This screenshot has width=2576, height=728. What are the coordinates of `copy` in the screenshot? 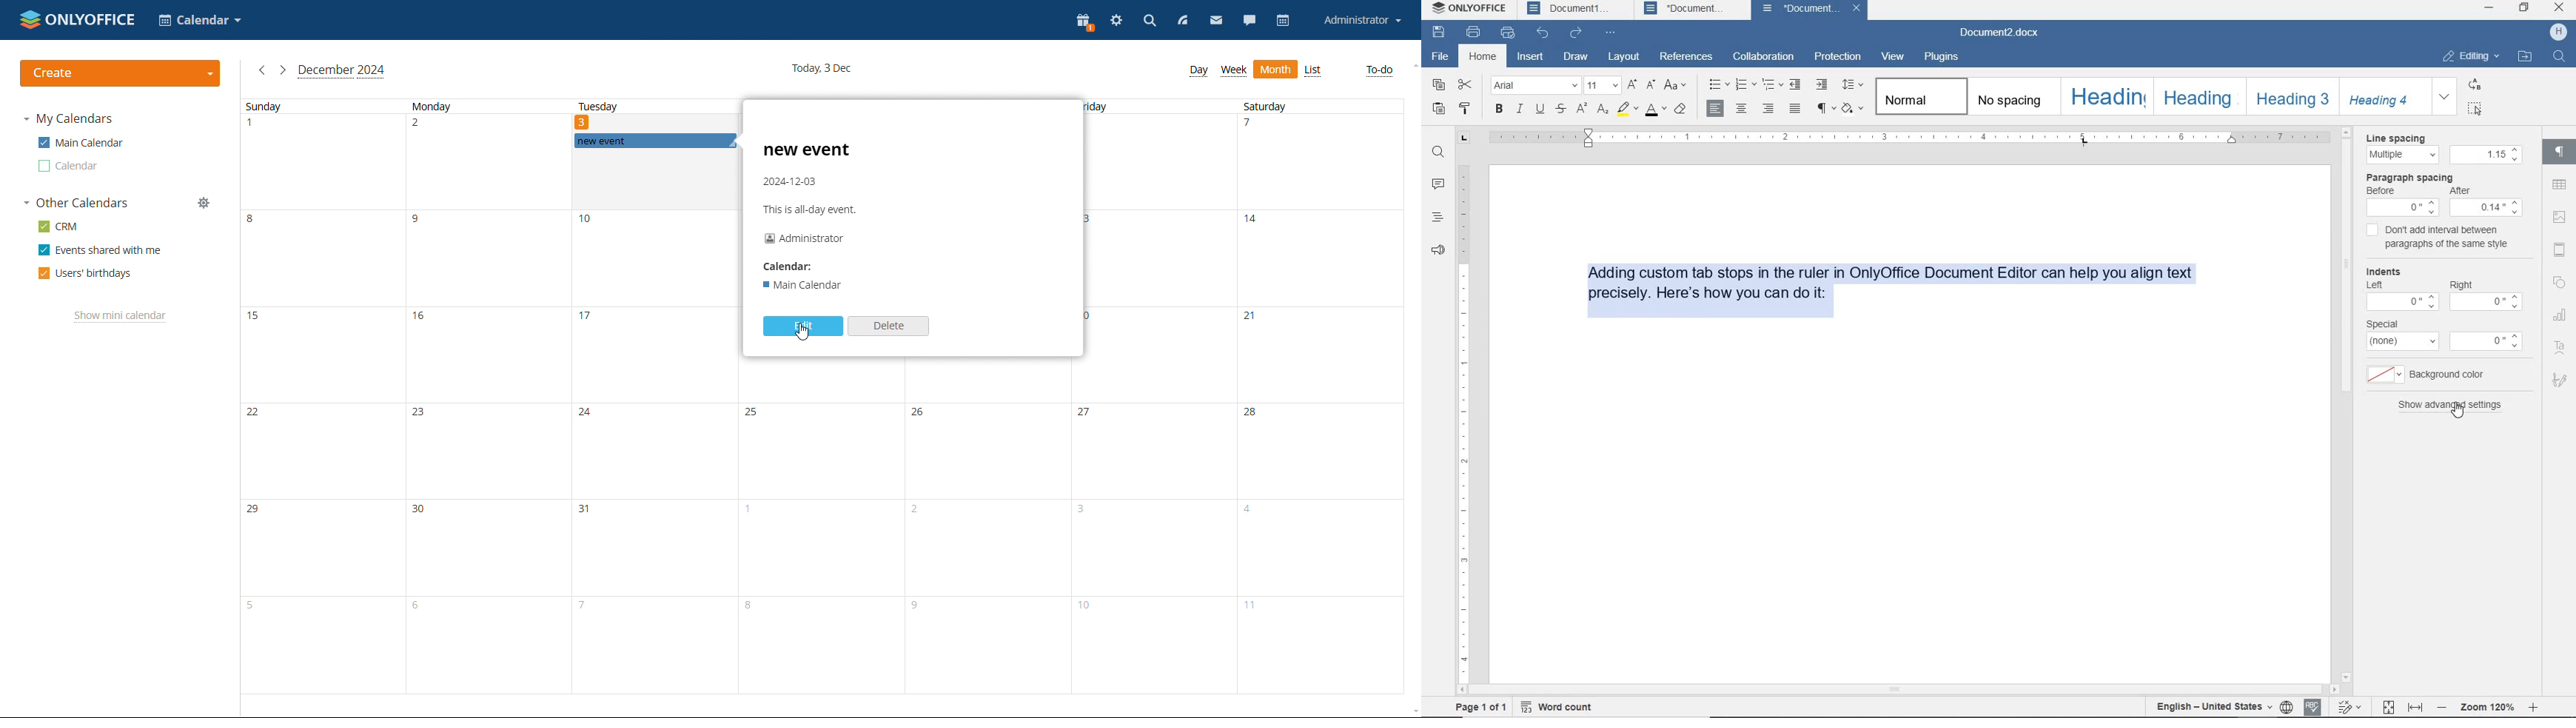 It's located at (1439, 84).